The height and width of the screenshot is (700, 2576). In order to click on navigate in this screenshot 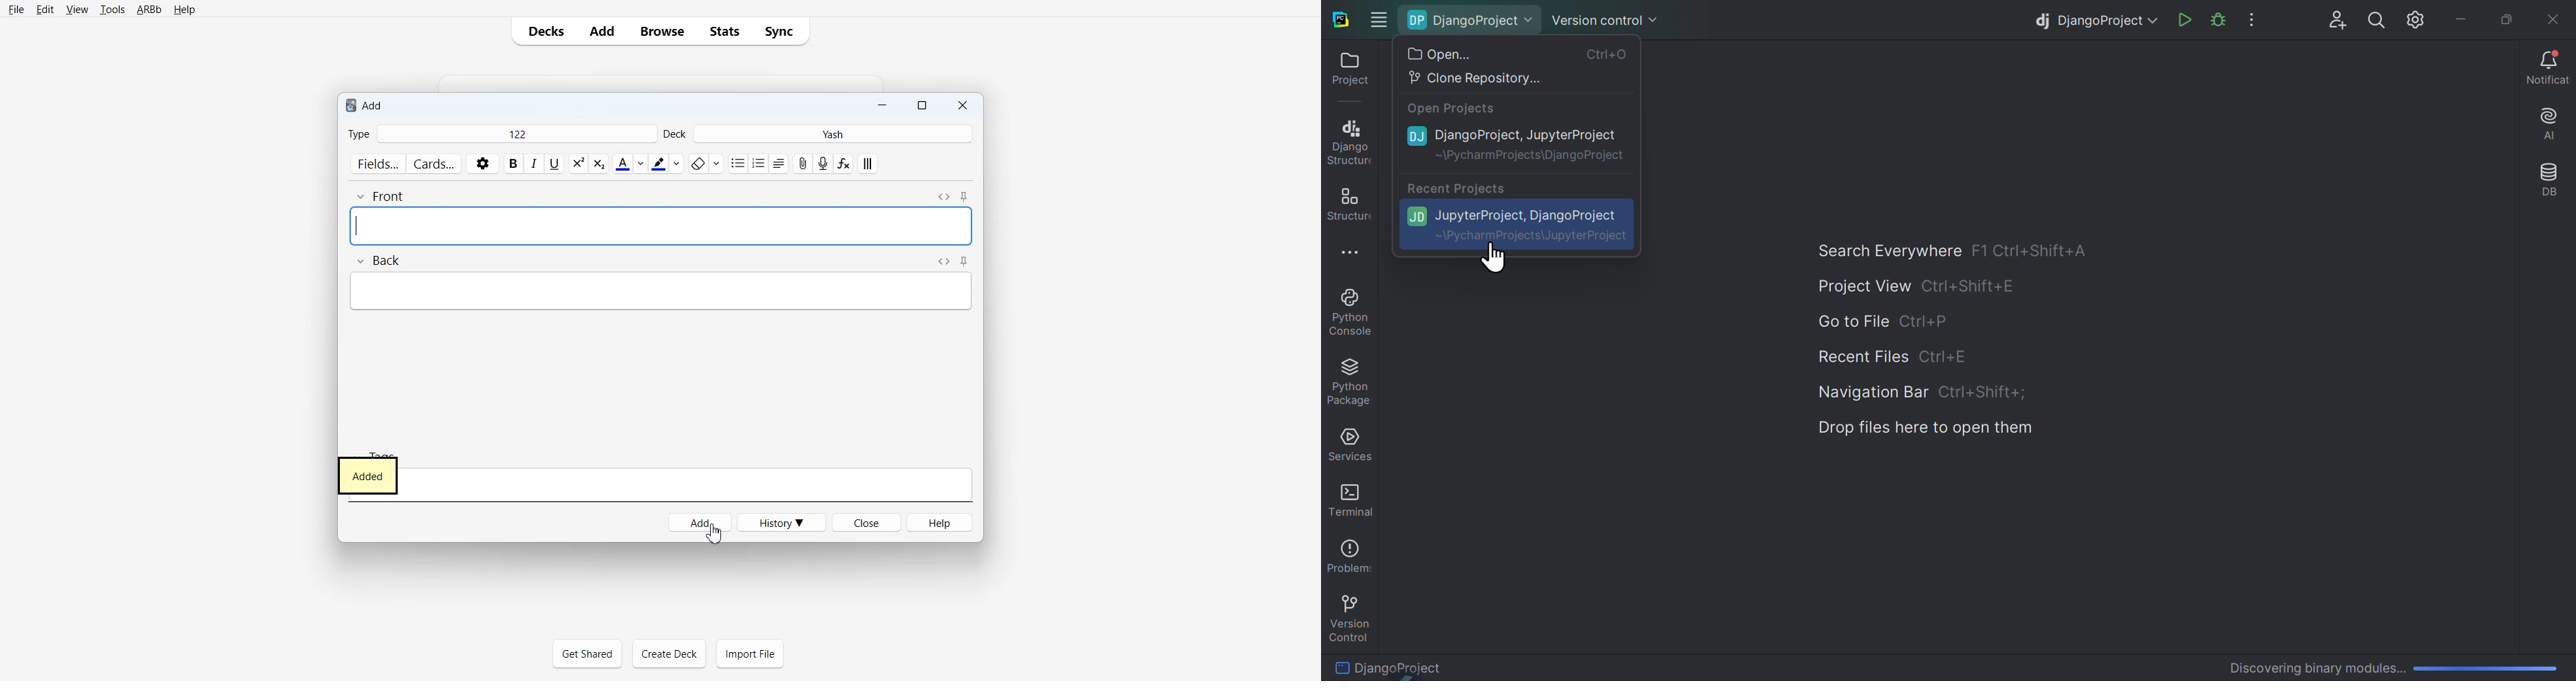, I will do `click(961, 260)`.